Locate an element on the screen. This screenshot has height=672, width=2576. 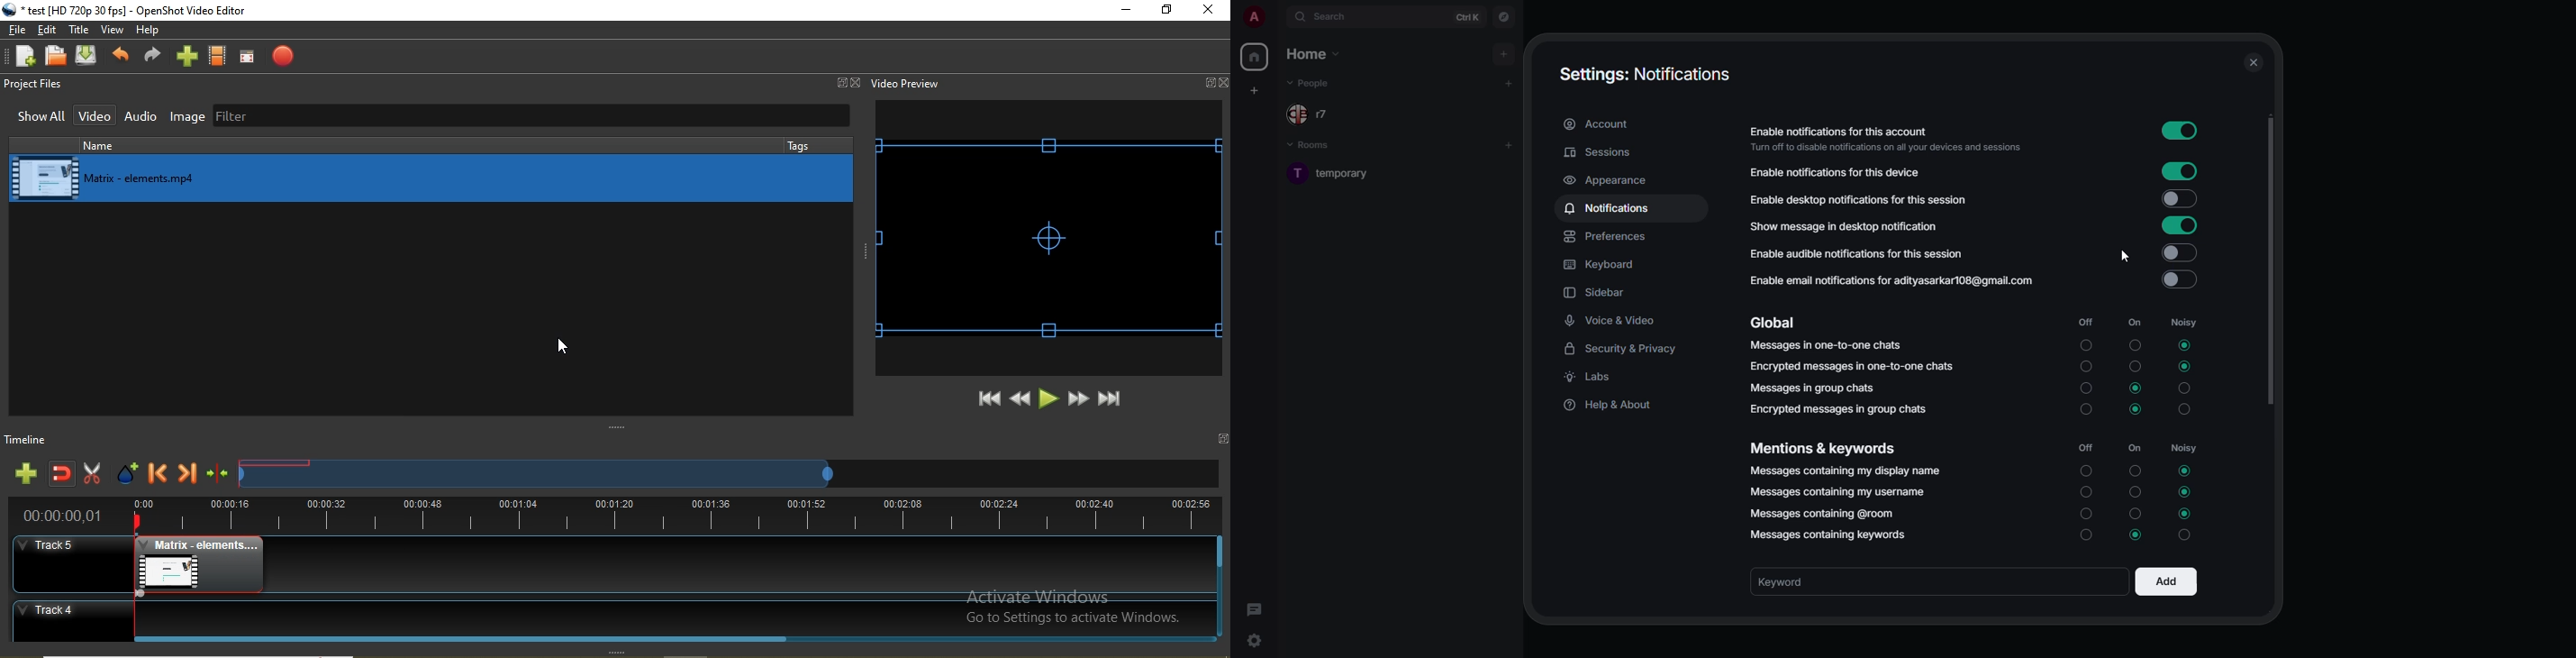
Timeline is located at coordinates (622, 516).